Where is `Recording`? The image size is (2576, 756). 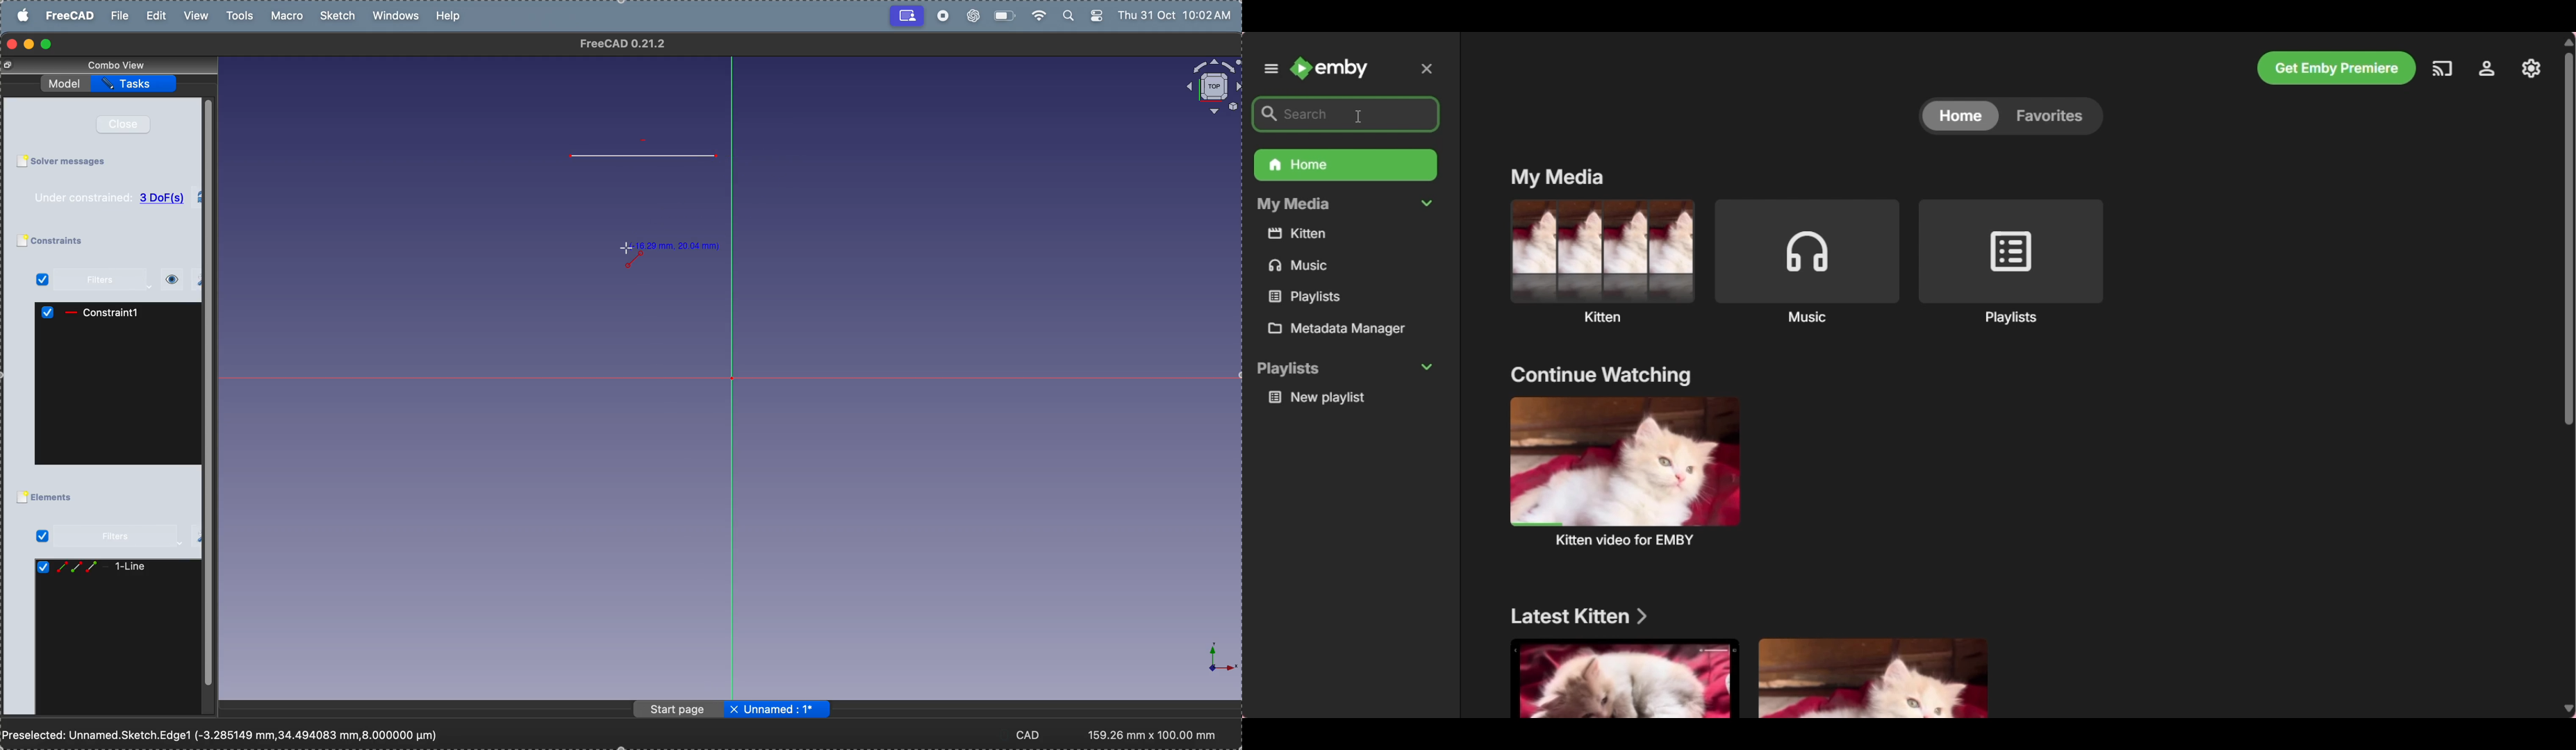
Recording is located at coordinates (907, 14).